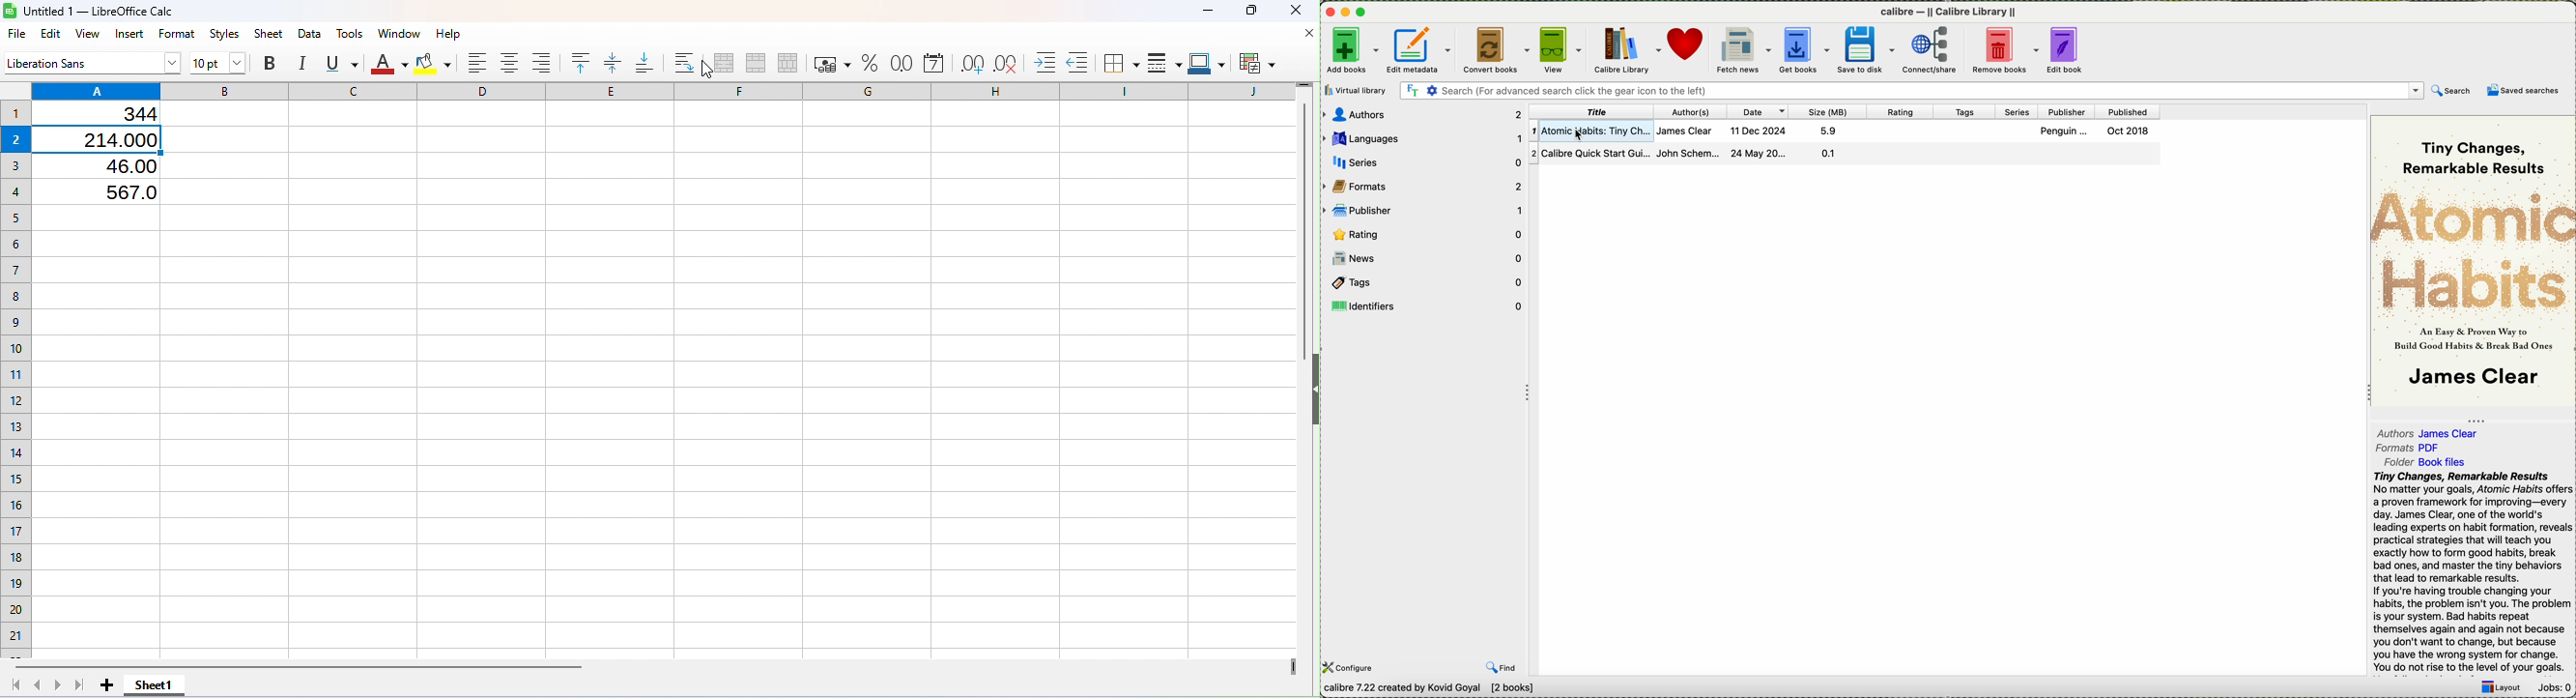 The width and height of the screenshot is (2576, 700). Describe the element at coordinates (754, 62) in the screenshot. I see `Merge cells` at that location.